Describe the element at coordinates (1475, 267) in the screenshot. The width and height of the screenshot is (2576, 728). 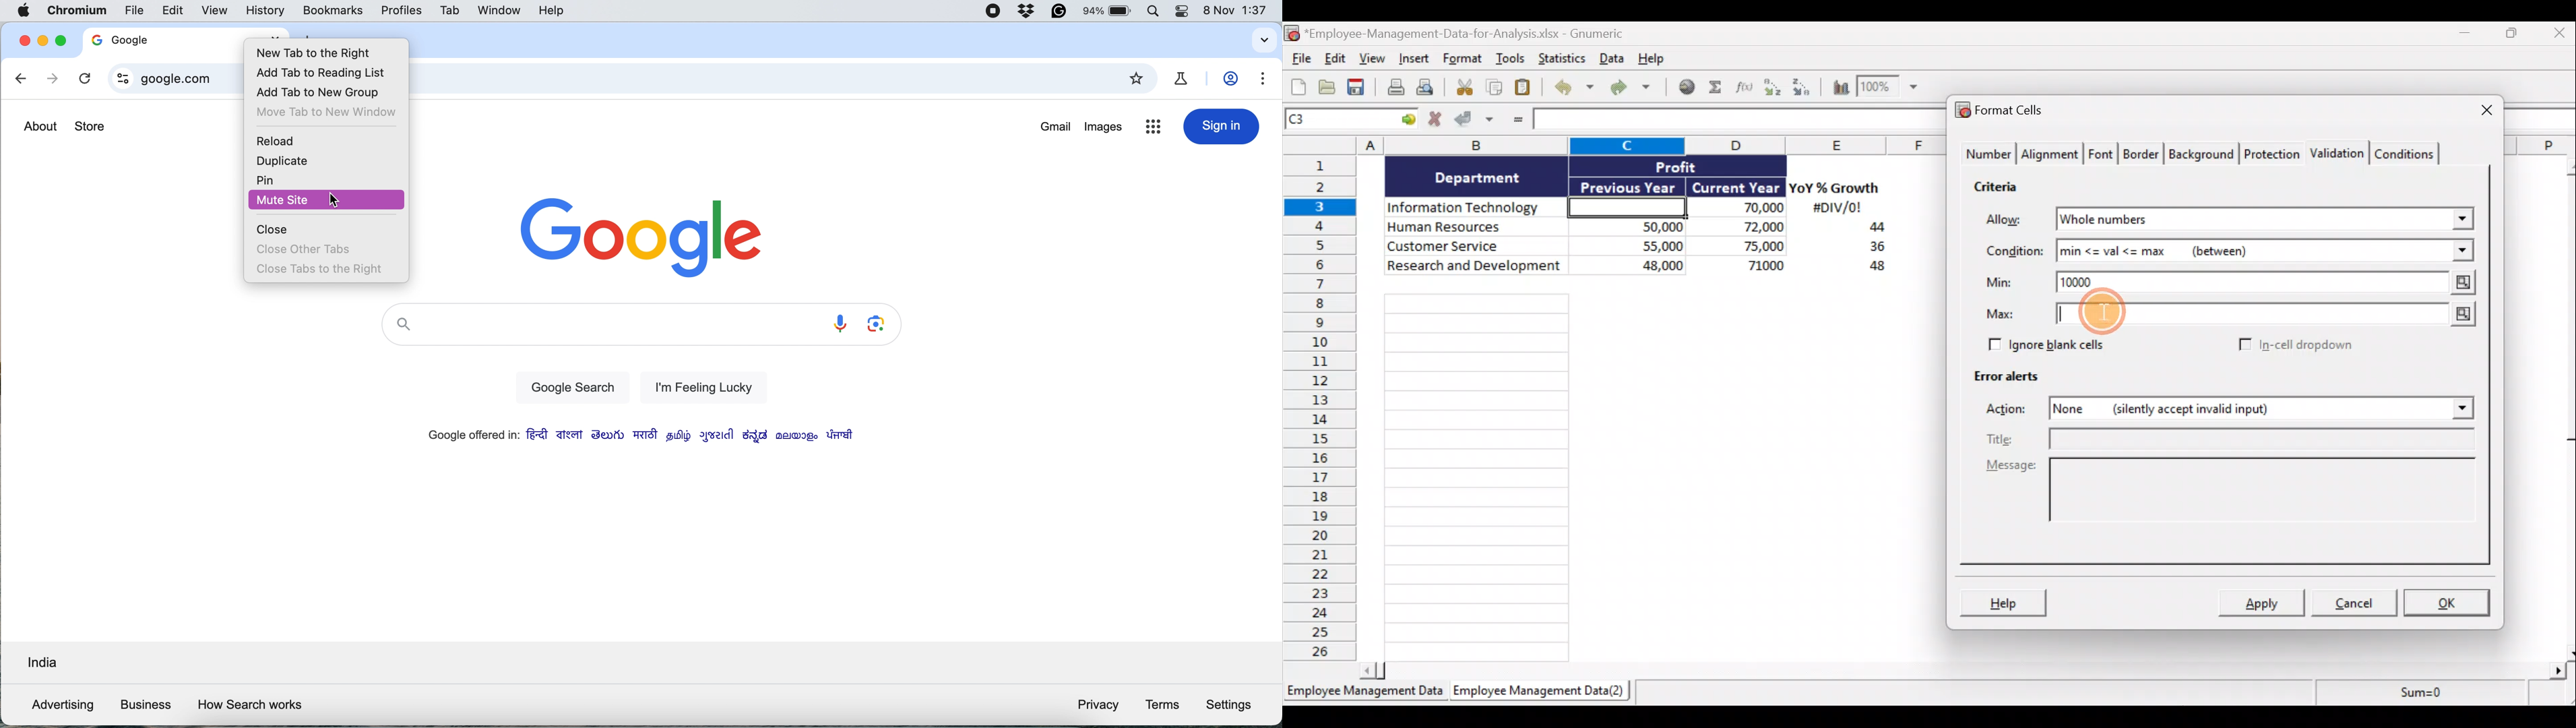
I see `Research and development` at that location.